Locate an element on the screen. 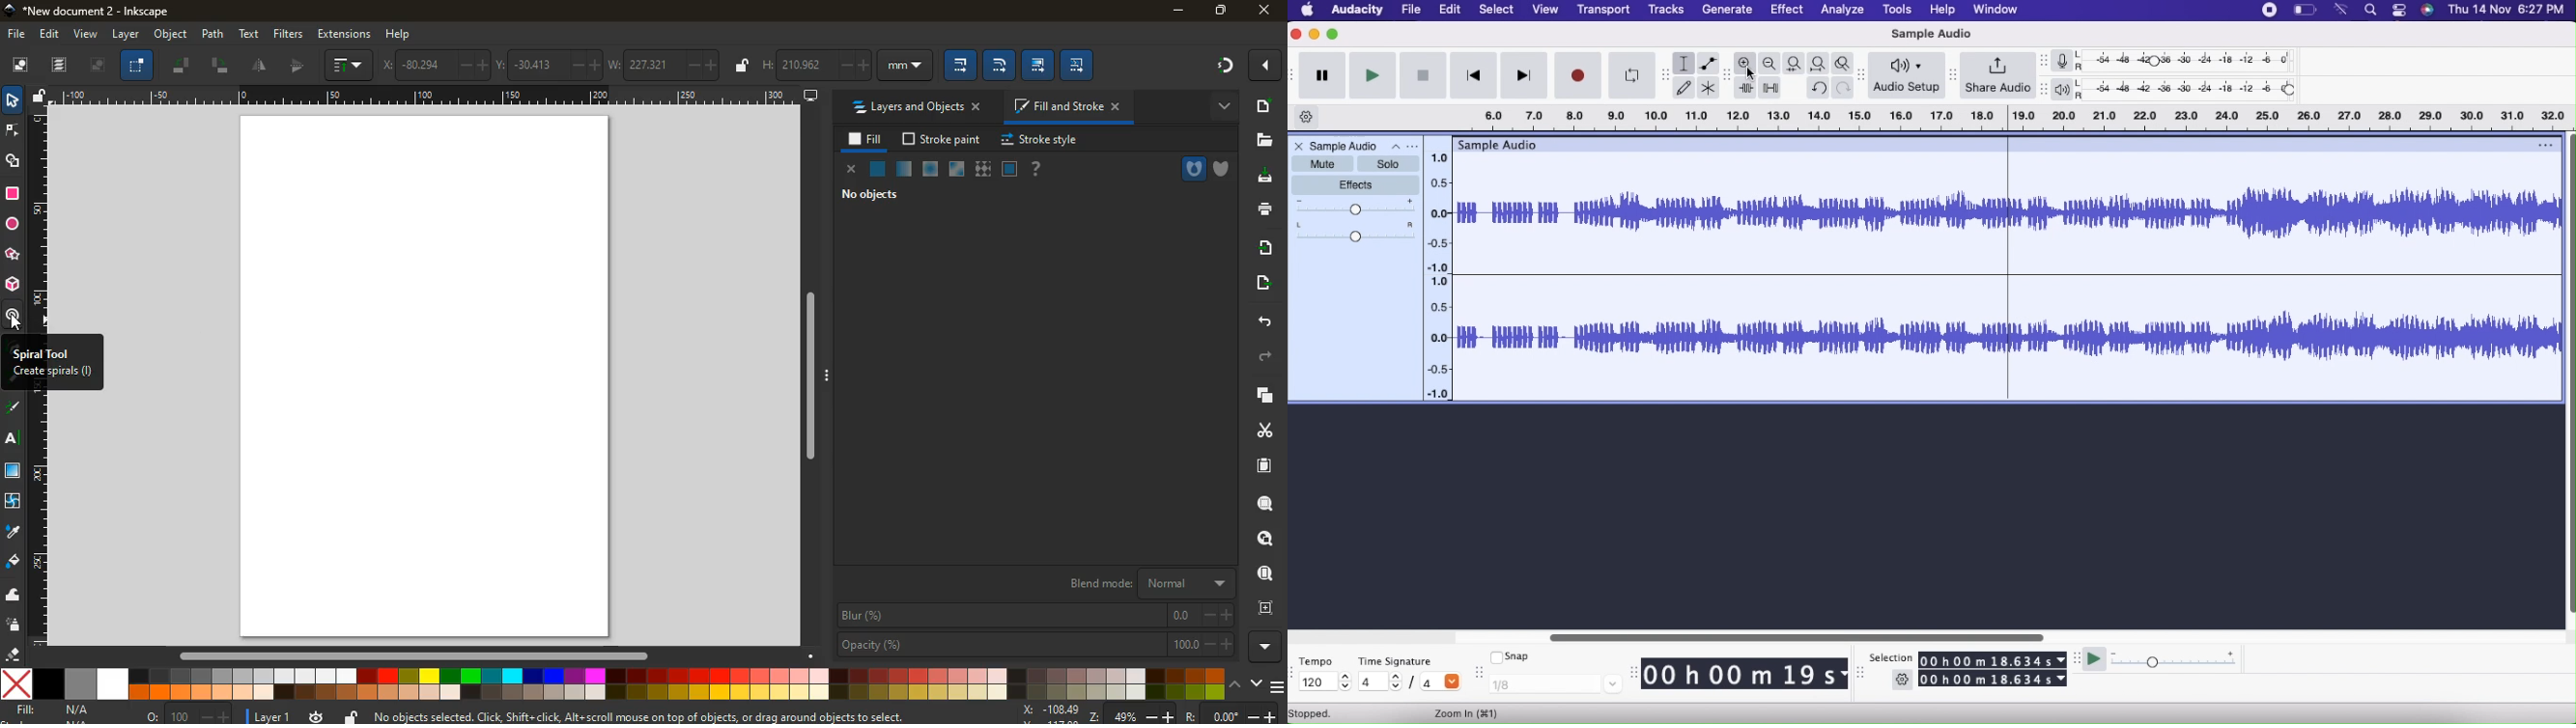 The height and width of the screenshot is (728, 2576). star is located at coordinates (10, 255).